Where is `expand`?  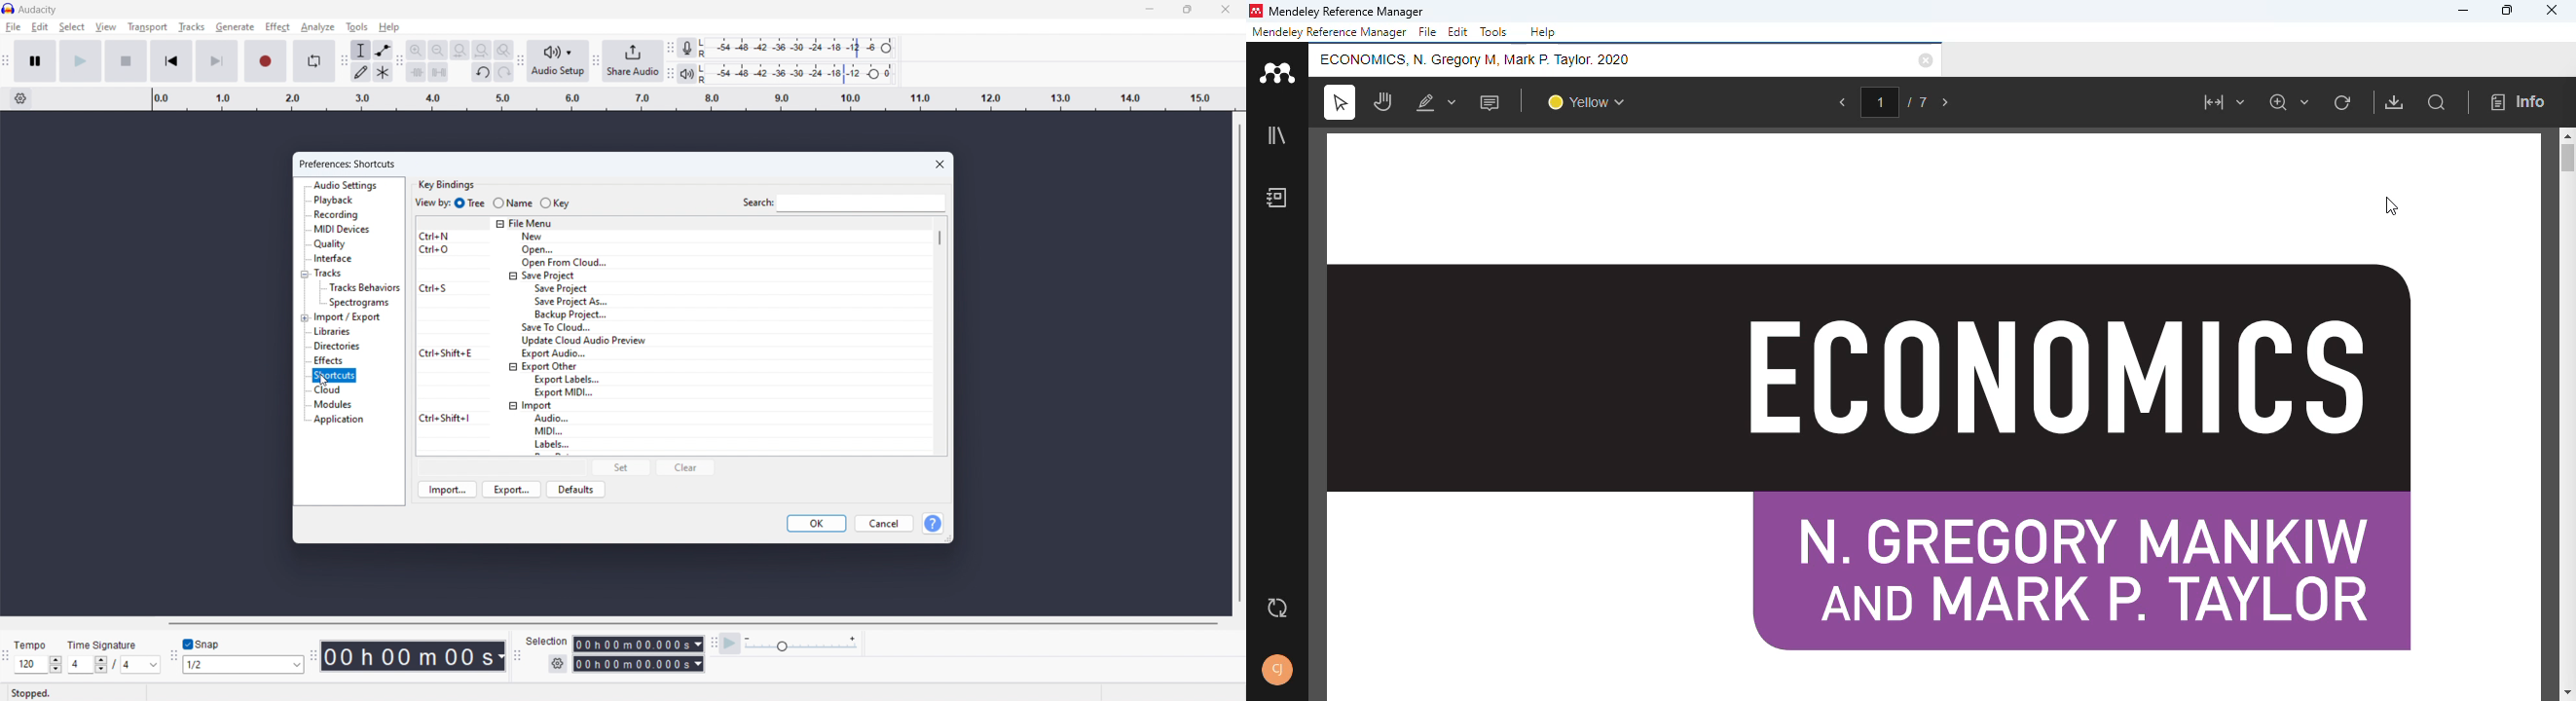
expand is located at coordinates (304, 318).